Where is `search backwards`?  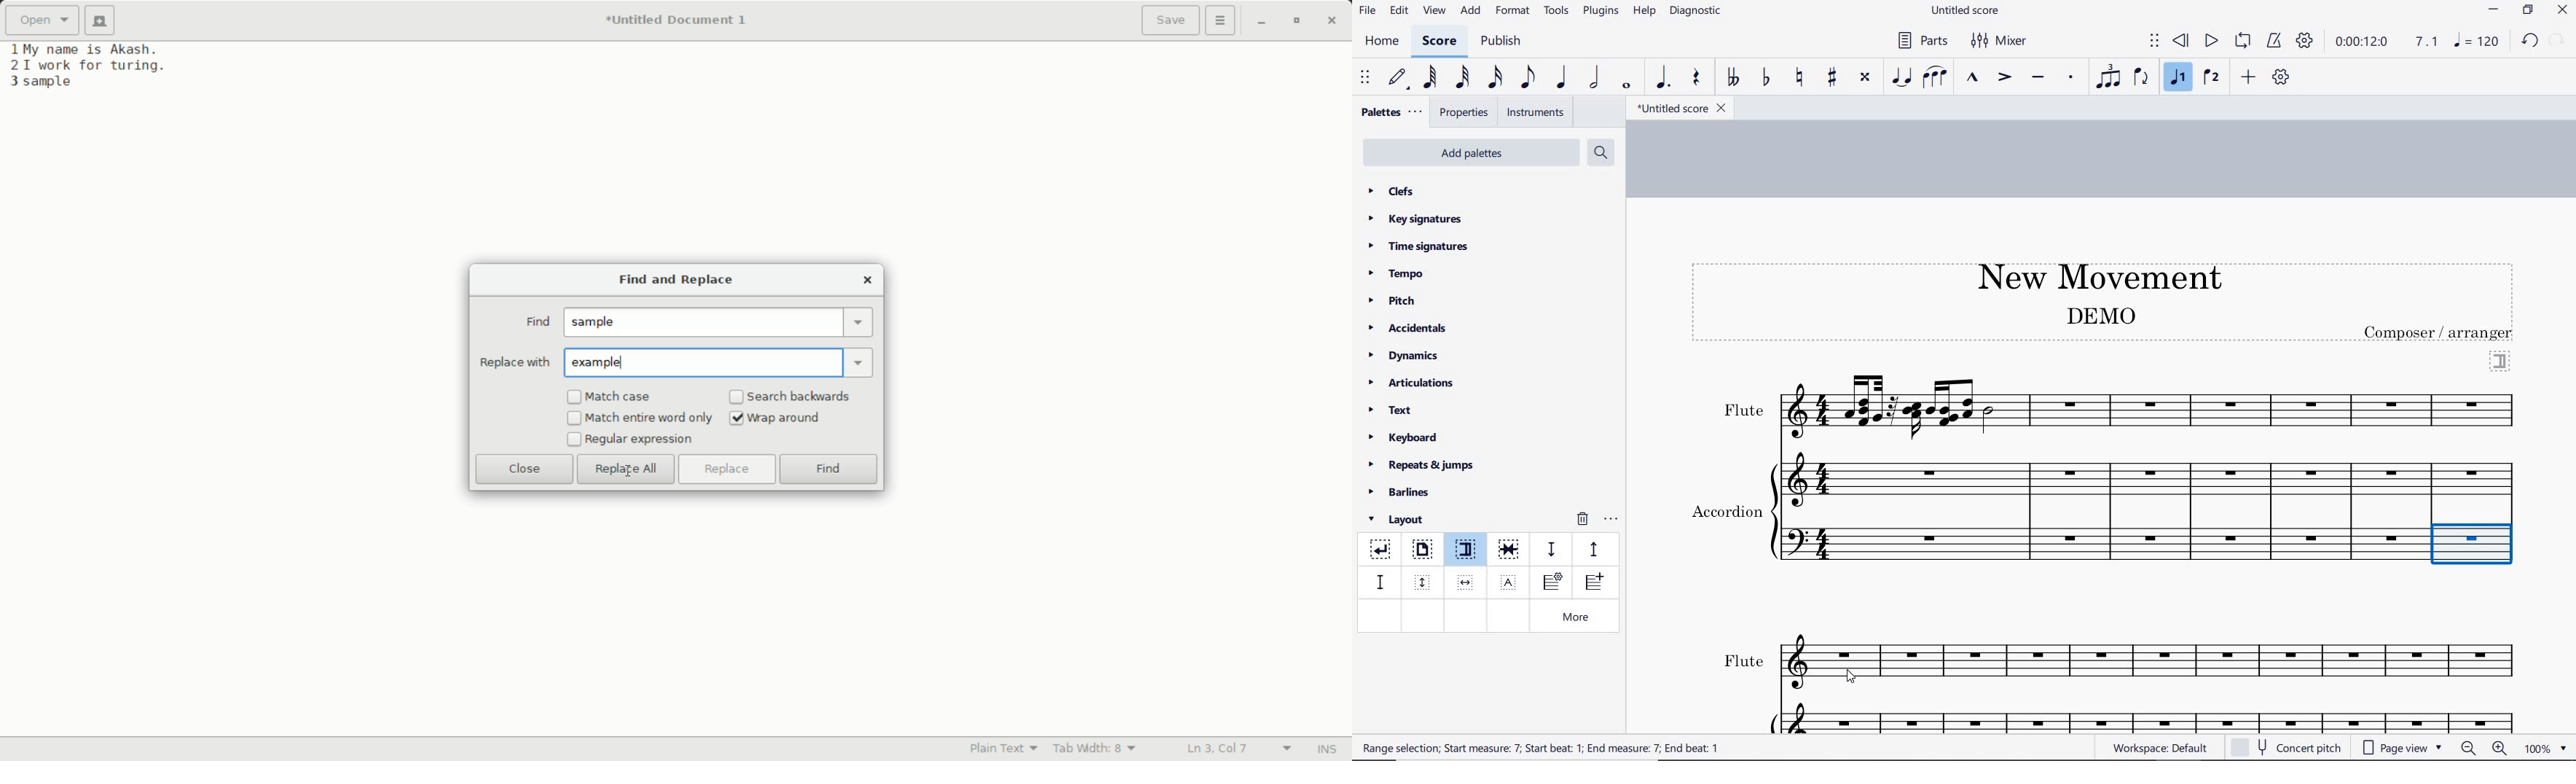
search backwards is located at coordinates (801, 396).